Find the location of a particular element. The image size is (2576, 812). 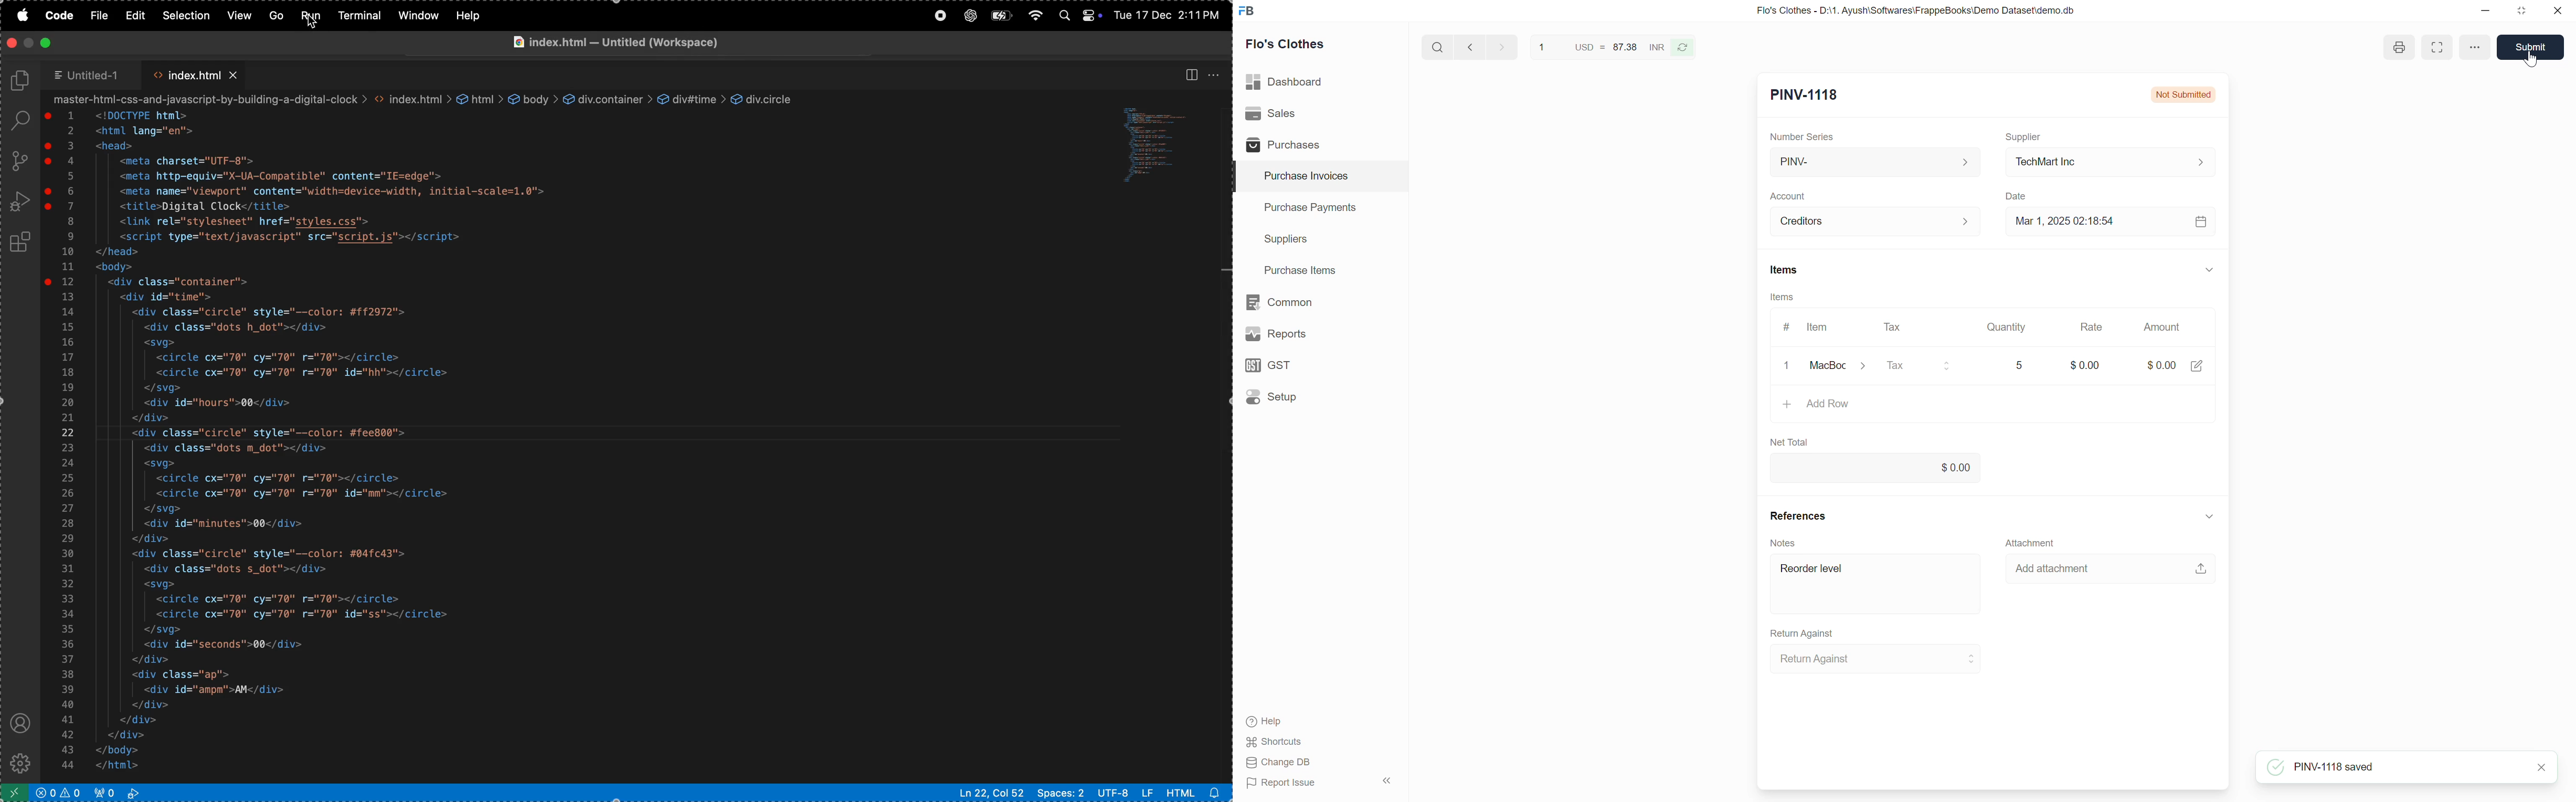

Submit is located at coordinates (2534, 47).